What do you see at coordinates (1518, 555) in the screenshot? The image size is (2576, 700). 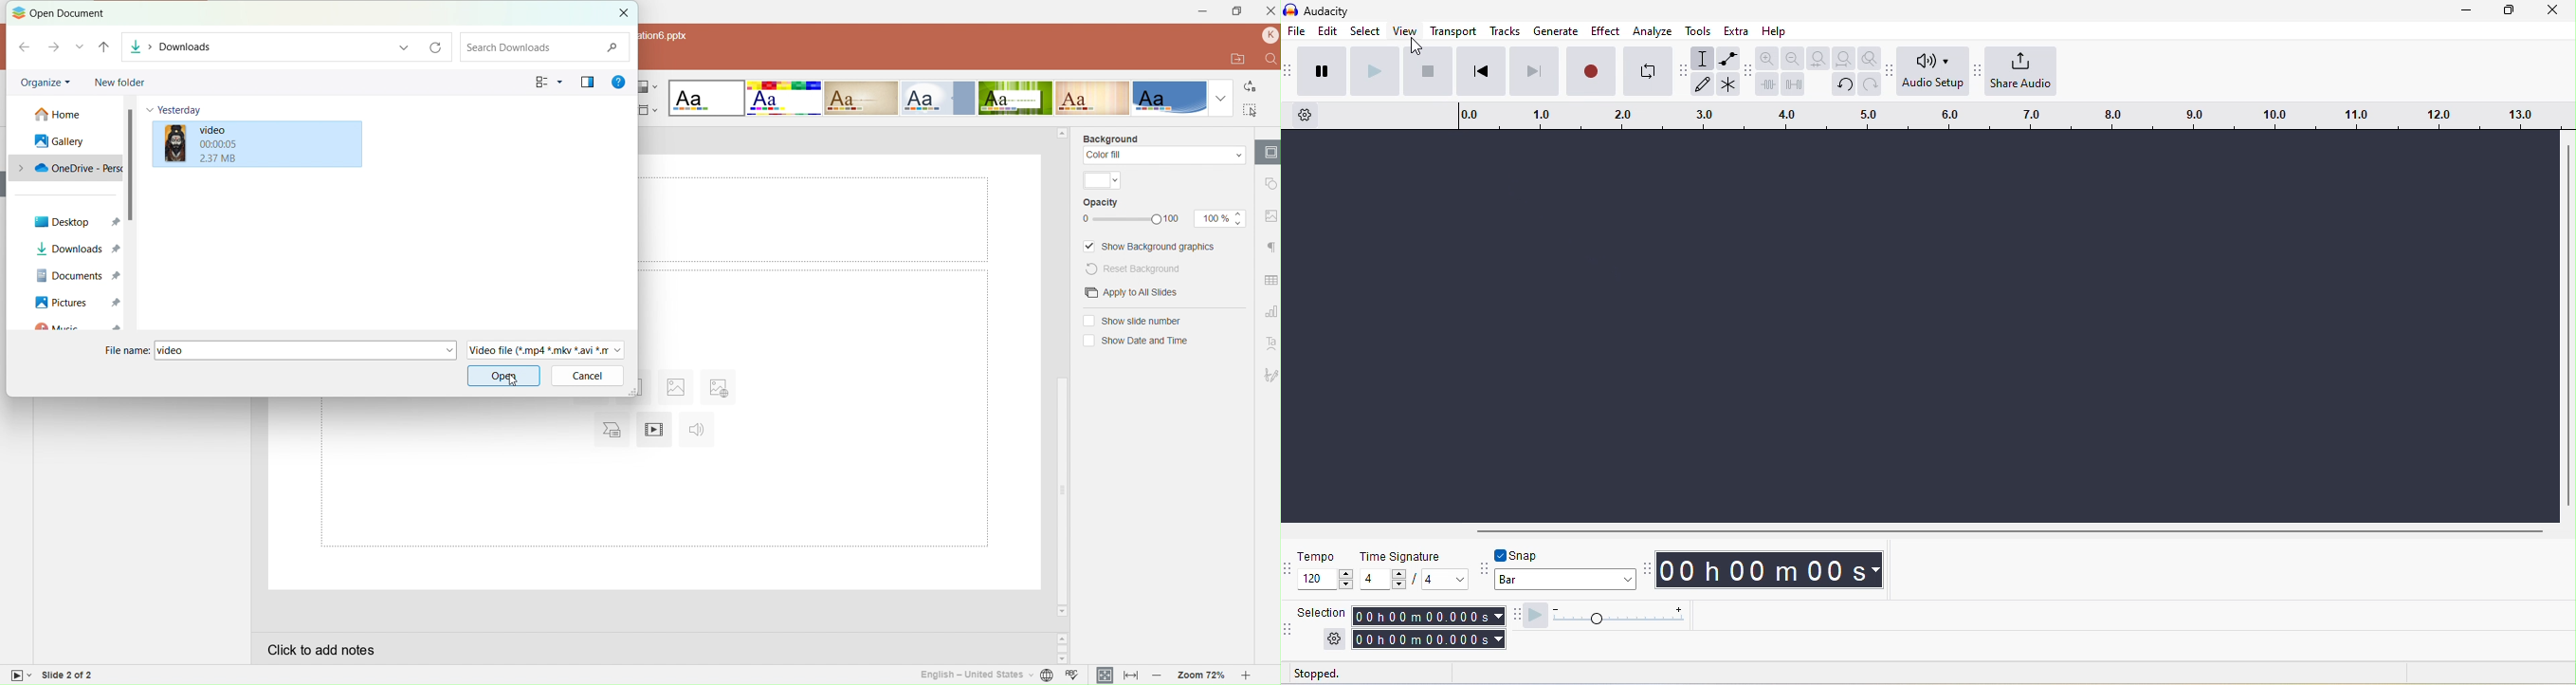 I see `toggle snap` at bounding box center [1518, 555].